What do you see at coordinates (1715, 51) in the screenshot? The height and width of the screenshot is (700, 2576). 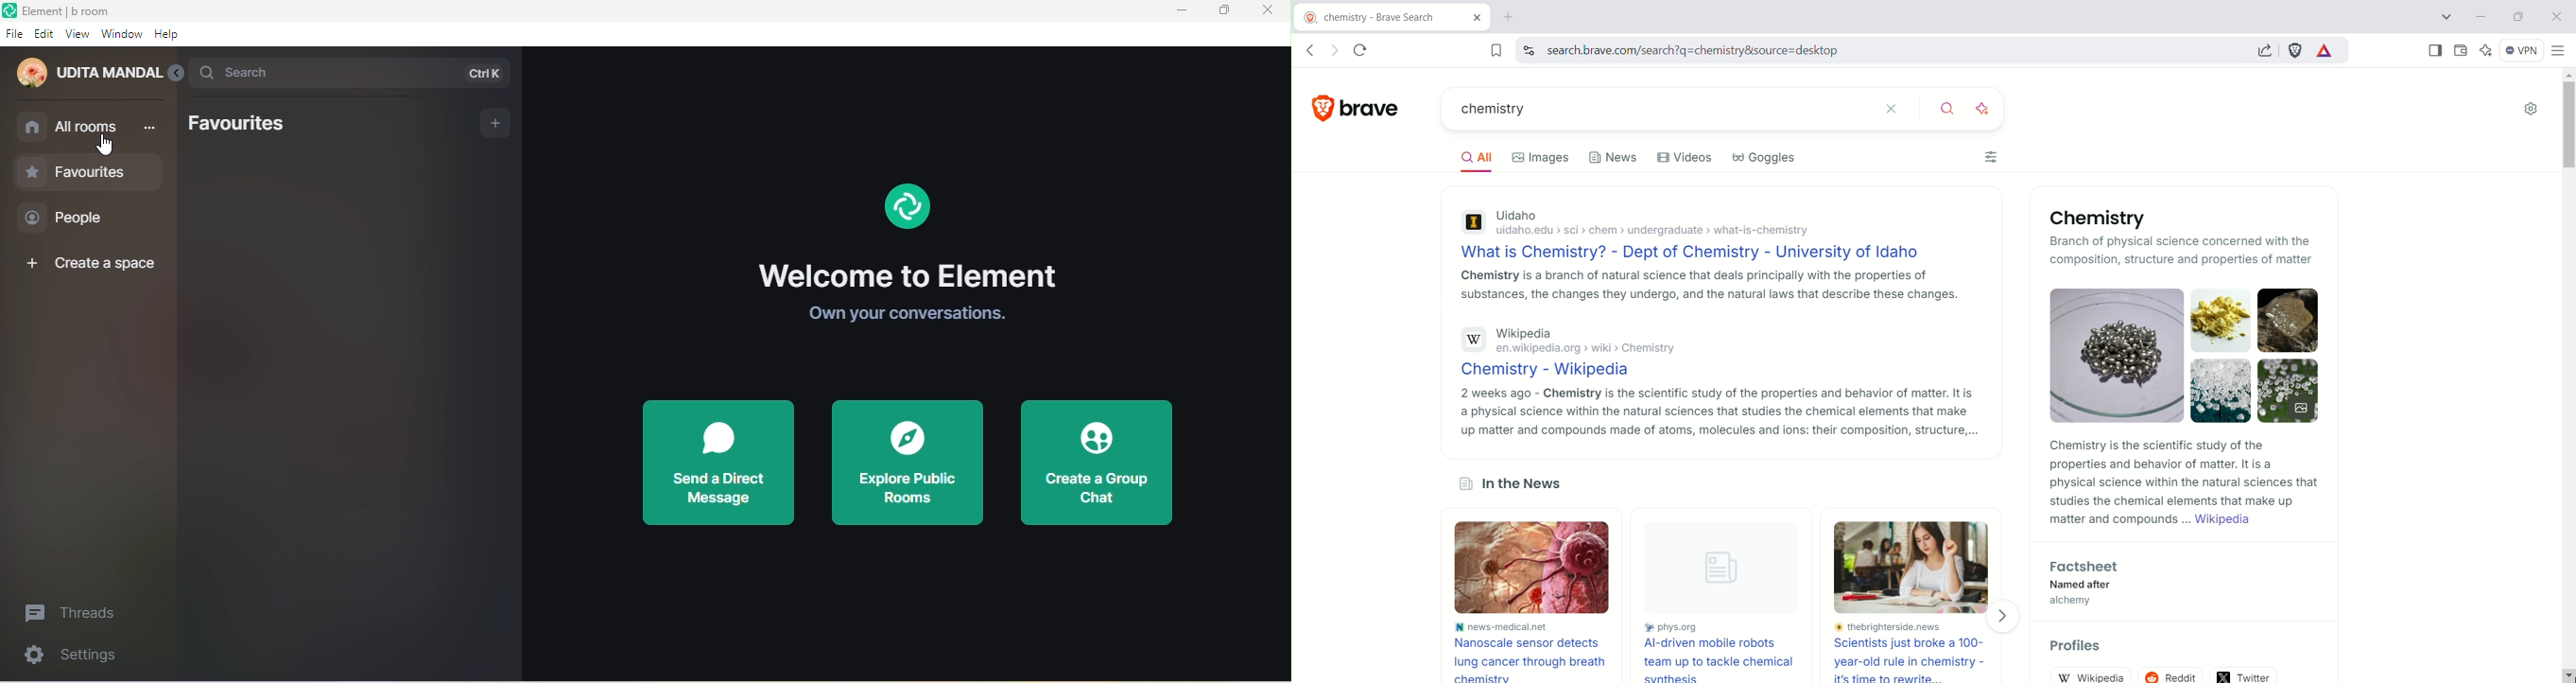 I see `https://search.brave.com/search?q=chemistry&source=desktop` at bounding box center [1715, 51].